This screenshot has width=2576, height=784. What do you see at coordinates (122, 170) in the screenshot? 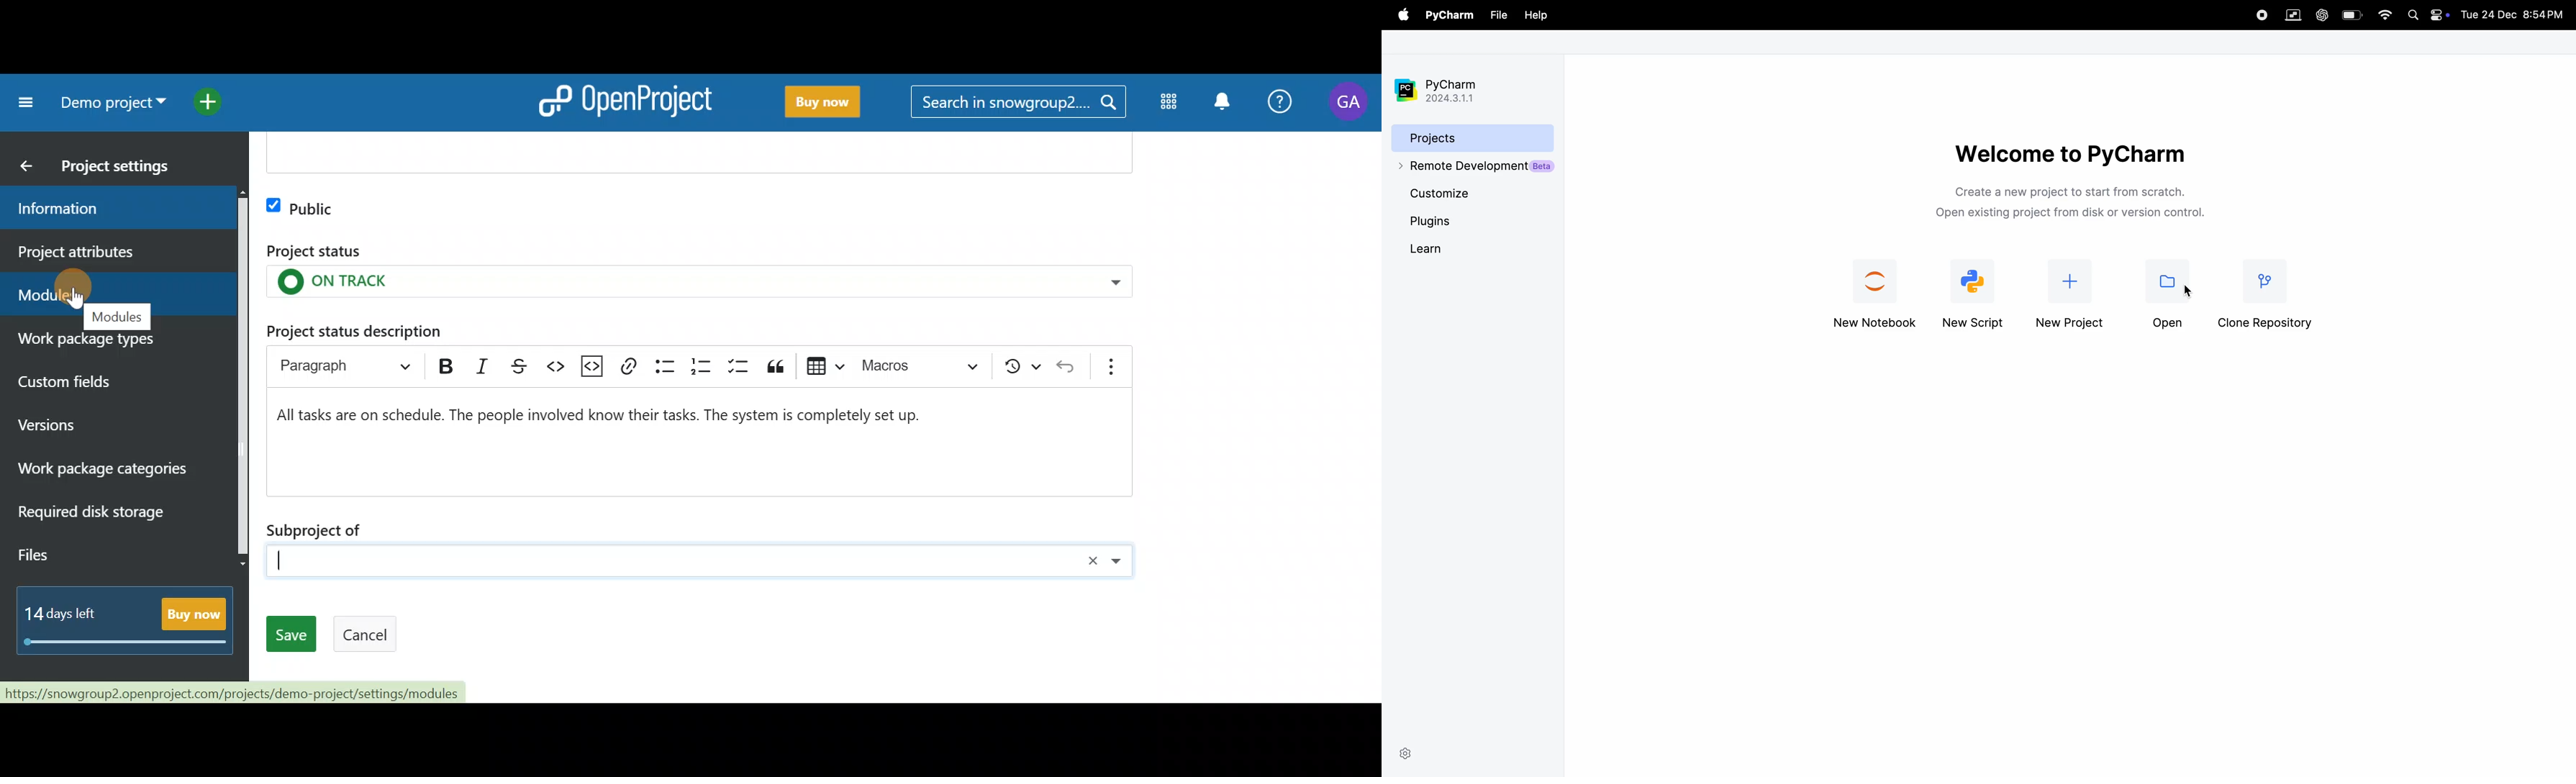
I see `Project settings` at bounding box center [122, 170].